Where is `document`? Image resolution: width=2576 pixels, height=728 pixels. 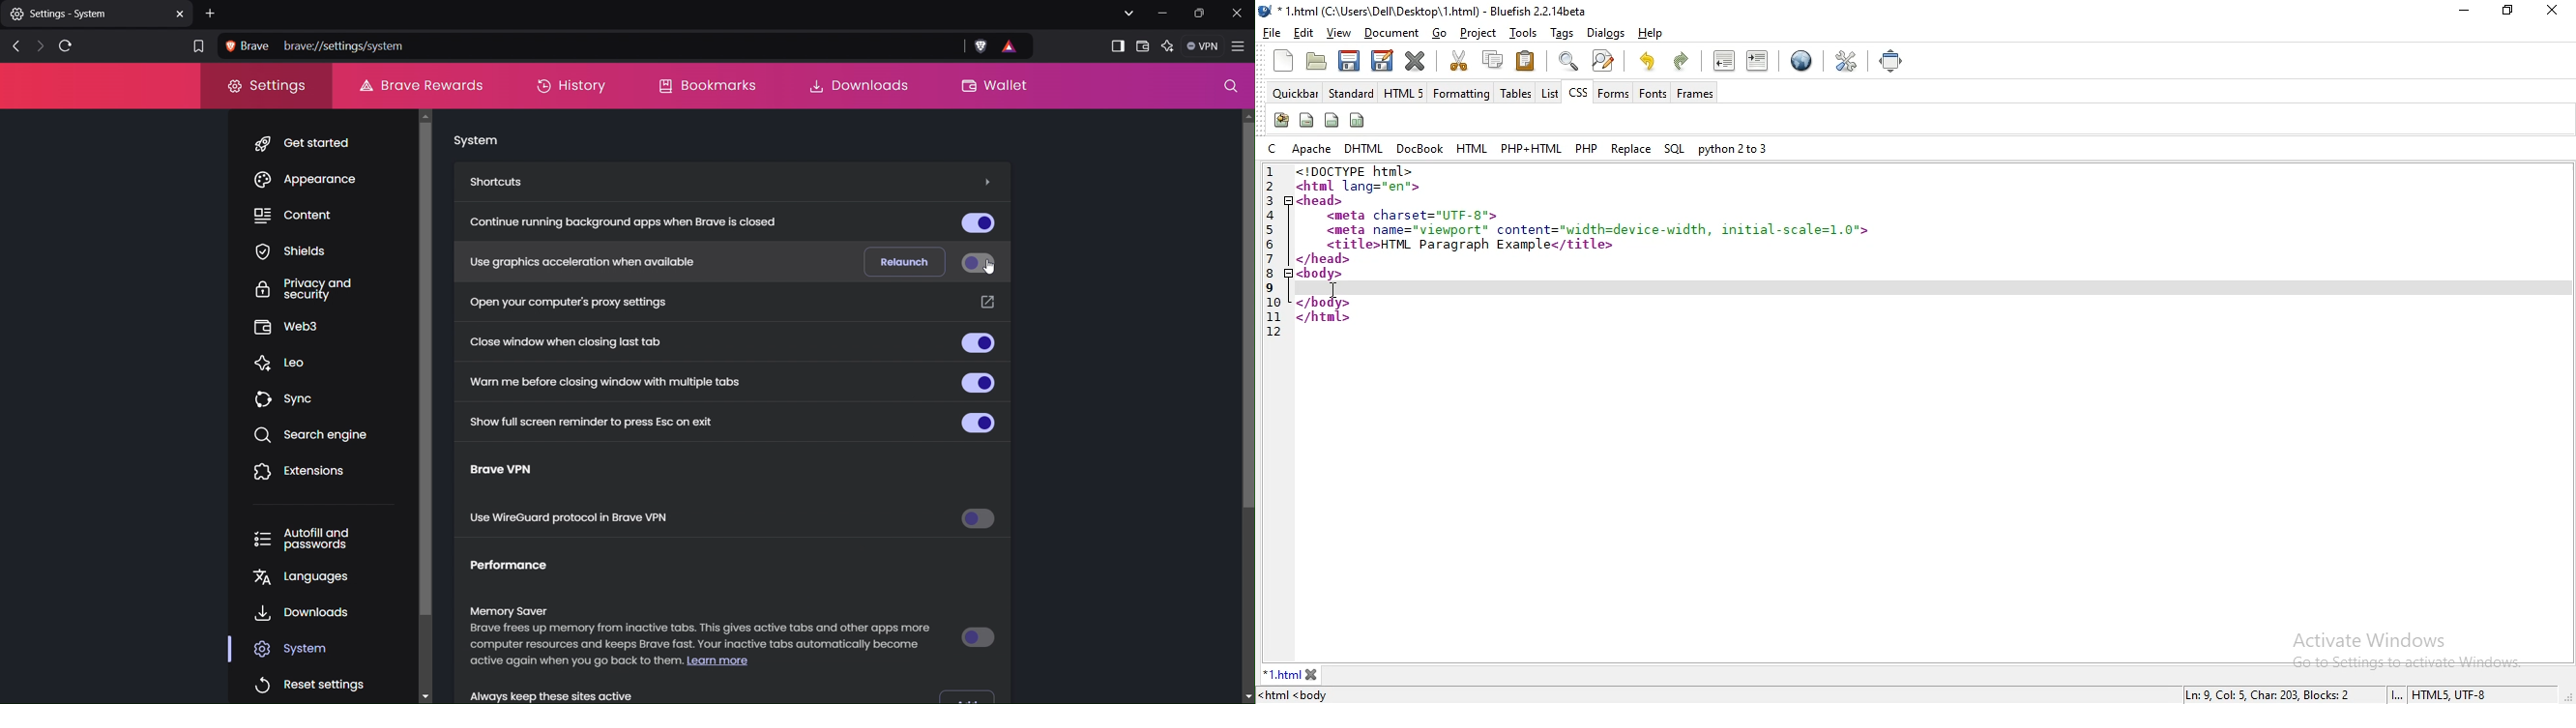 document is located at coordinates (1390, 33).